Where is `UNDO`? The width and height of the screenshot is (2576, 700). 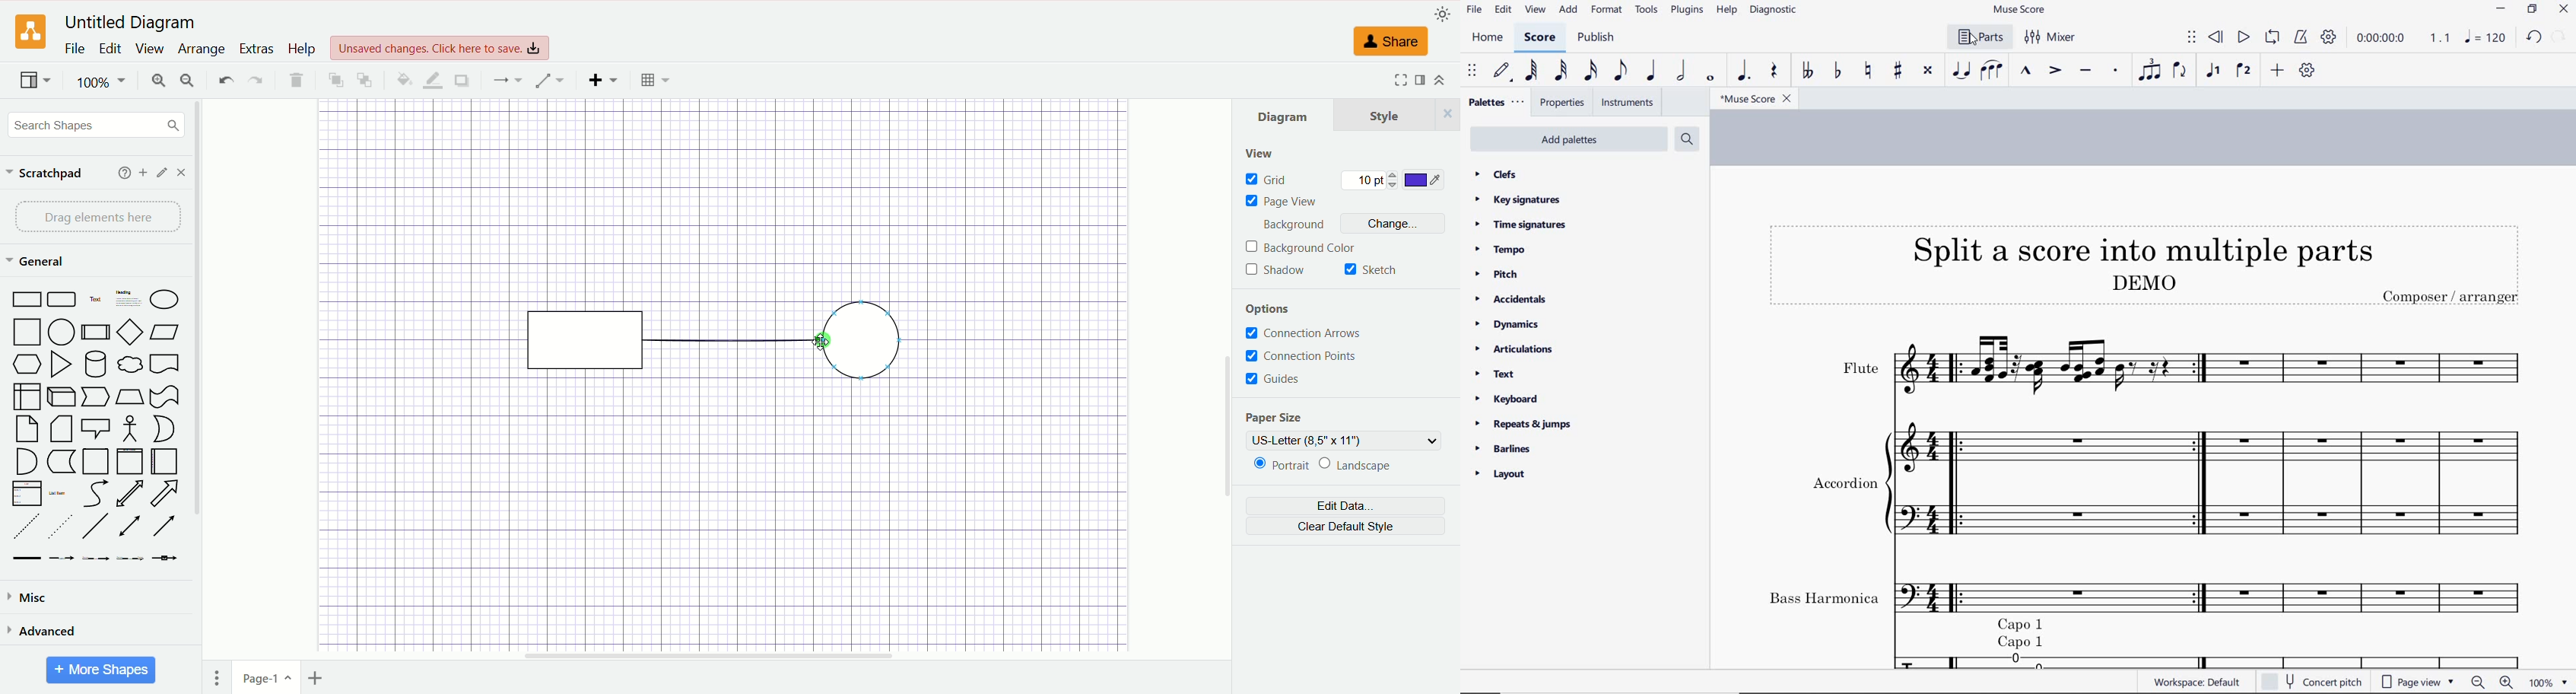 UNDO is located at coordinates (2534, 39).